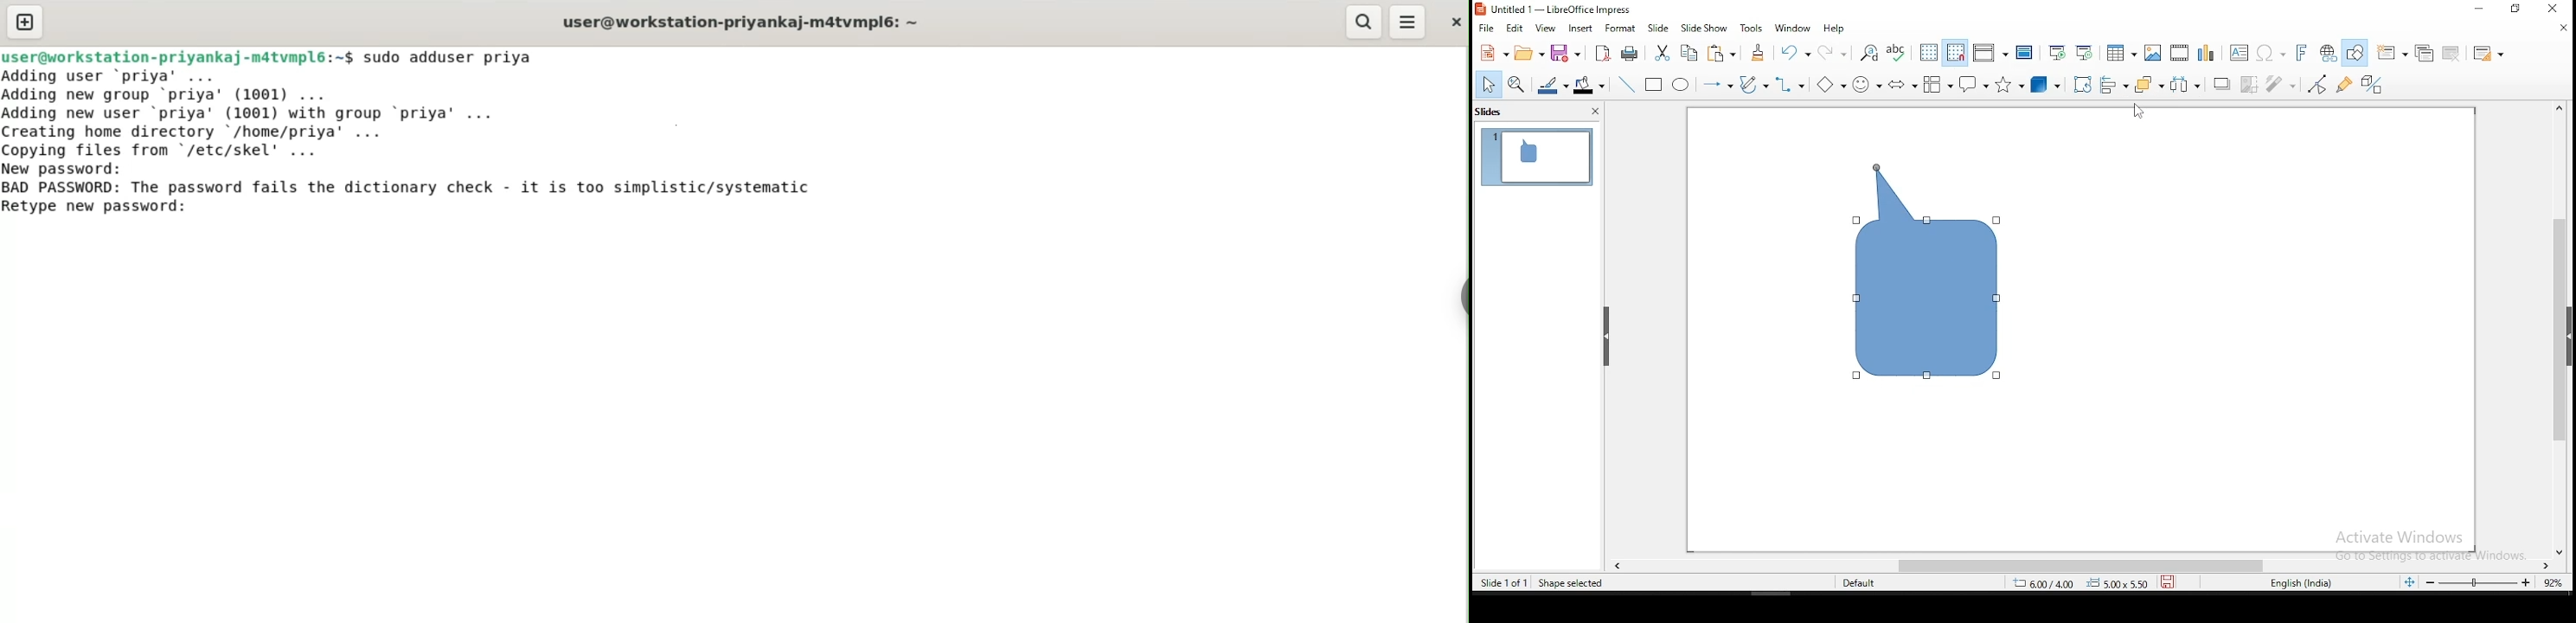 The height and width of the screenshot is (644, 2576). I want to click on snap to grid, so click(1954, 53).